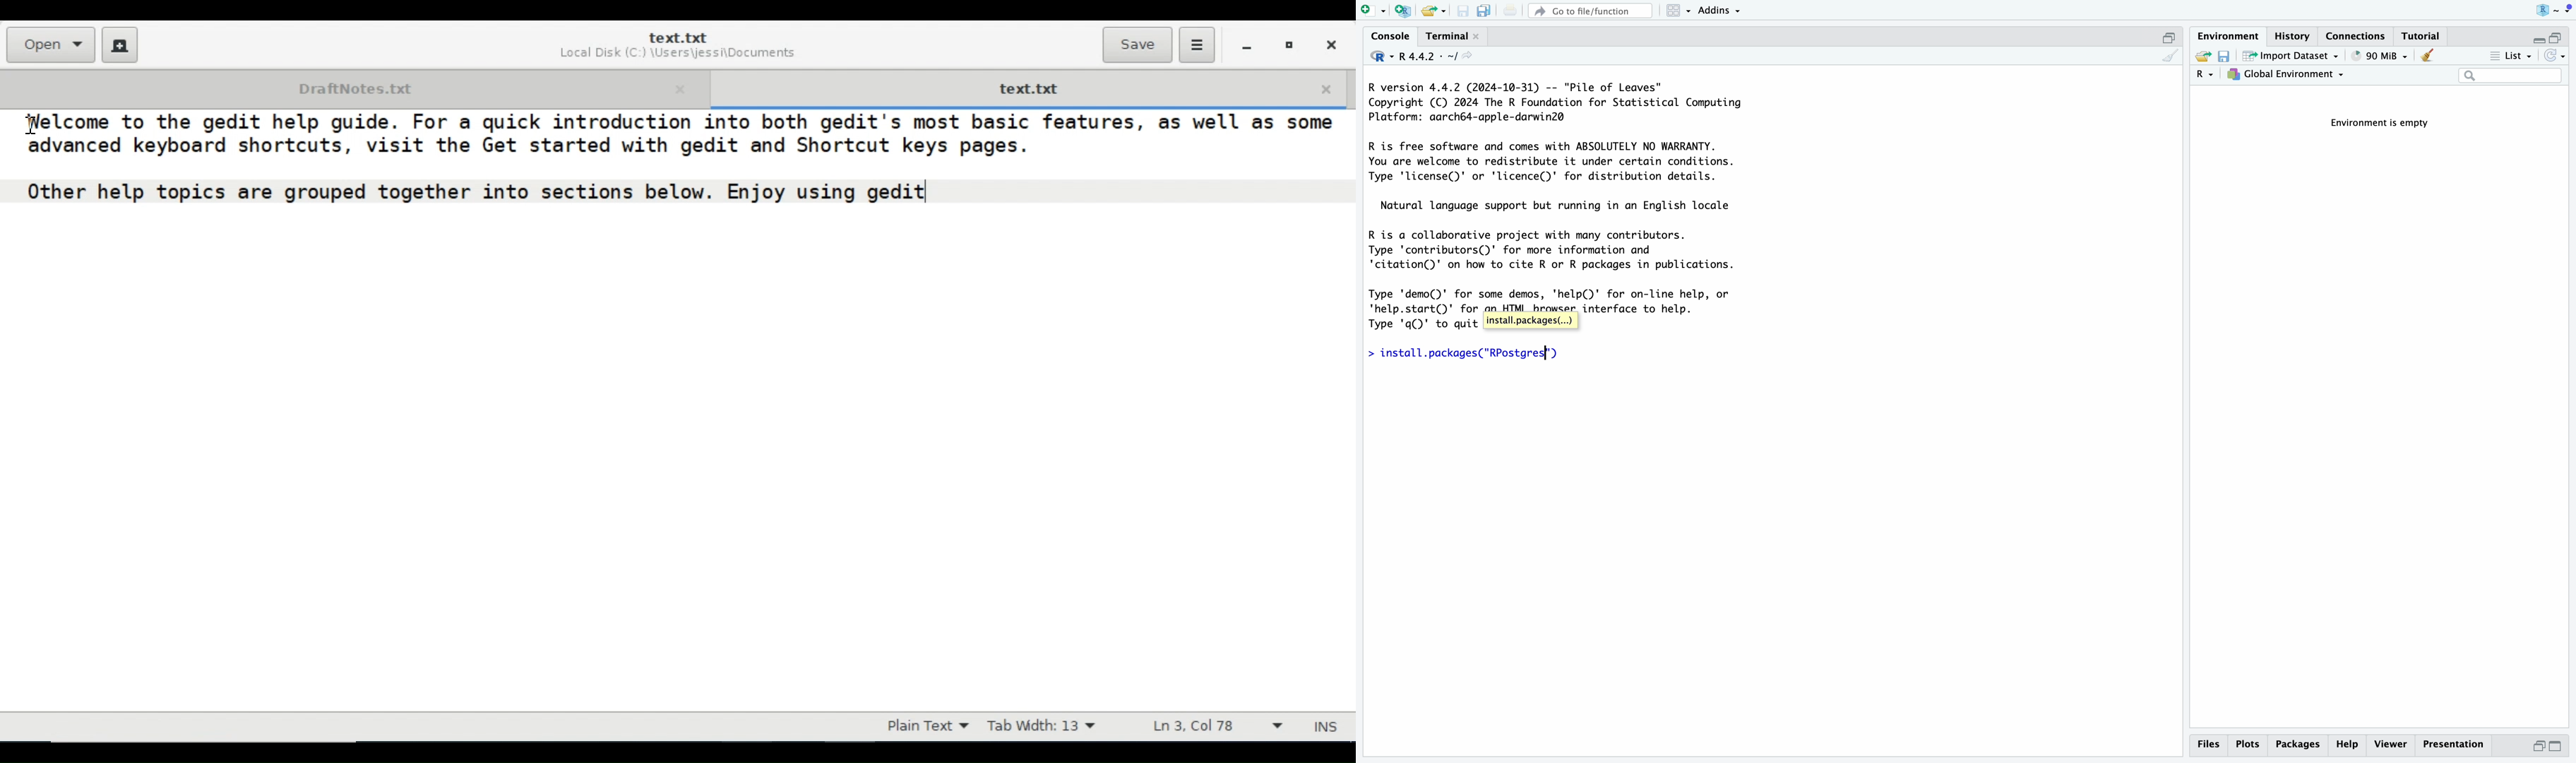 This screenshot has width=2576, height=784. I want to click on plots, so click(2248, 744).